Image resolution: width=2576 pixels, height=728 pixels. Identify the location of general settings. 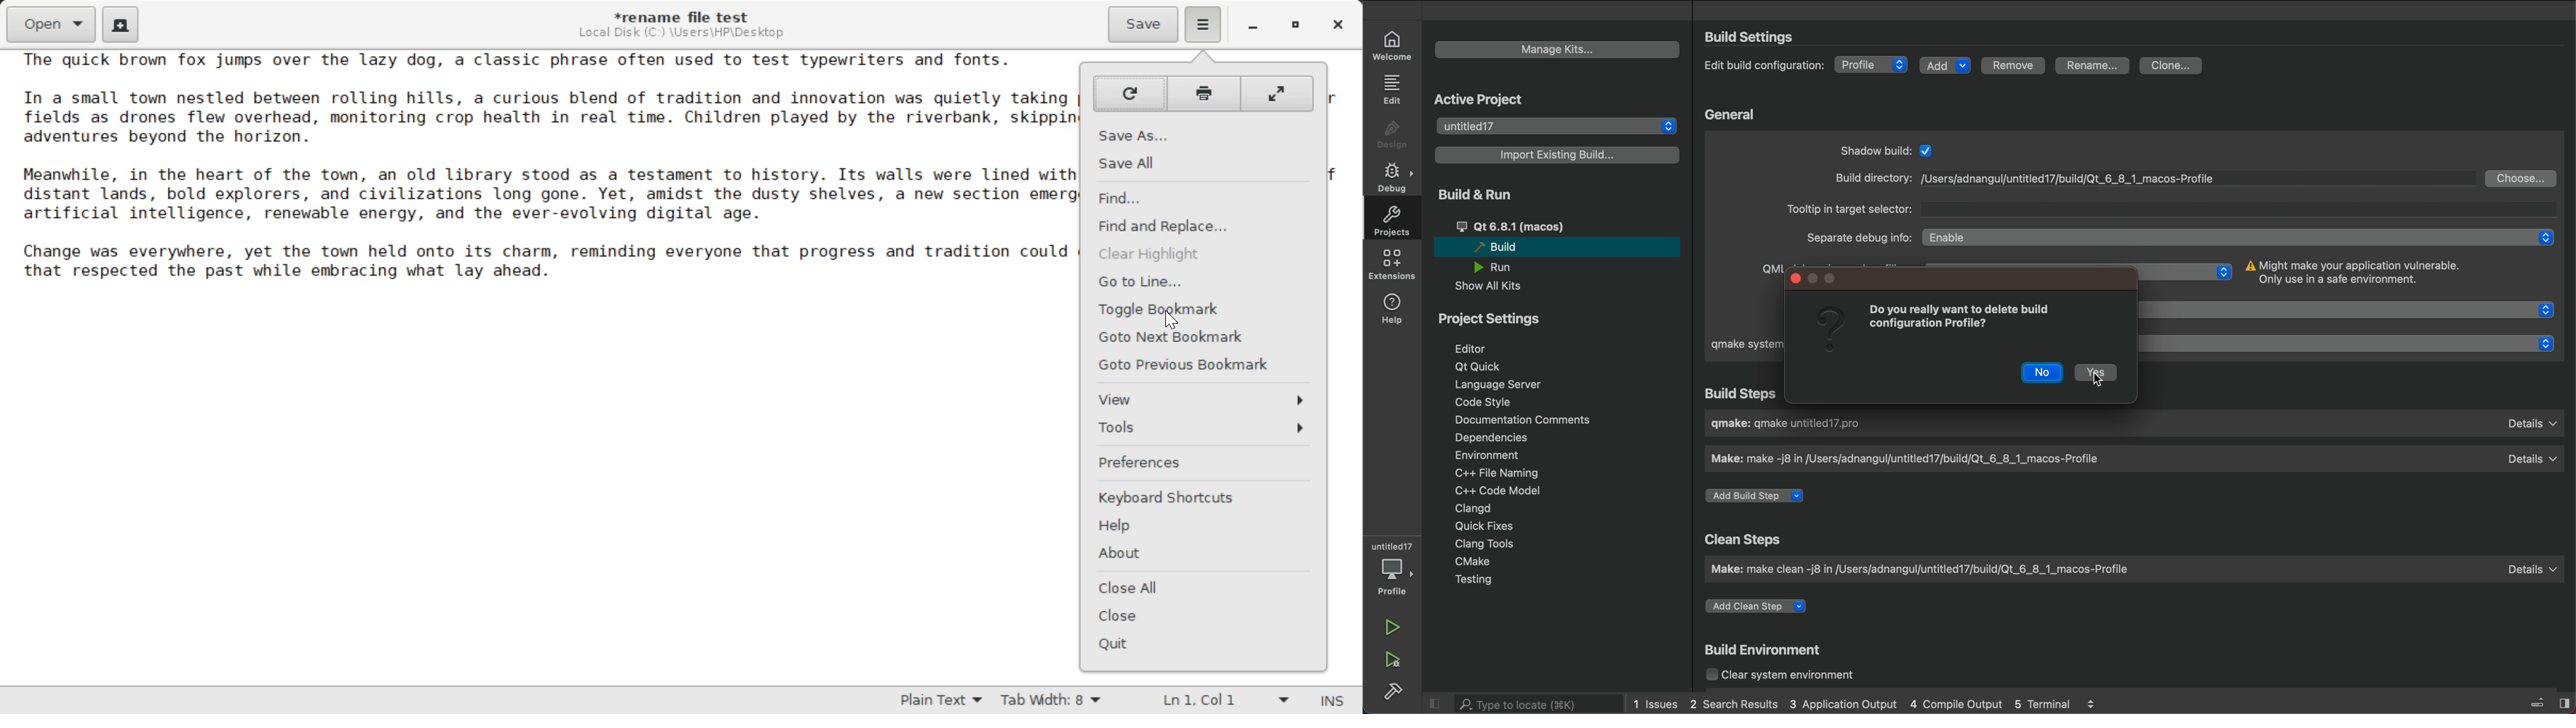
(1888, 148).